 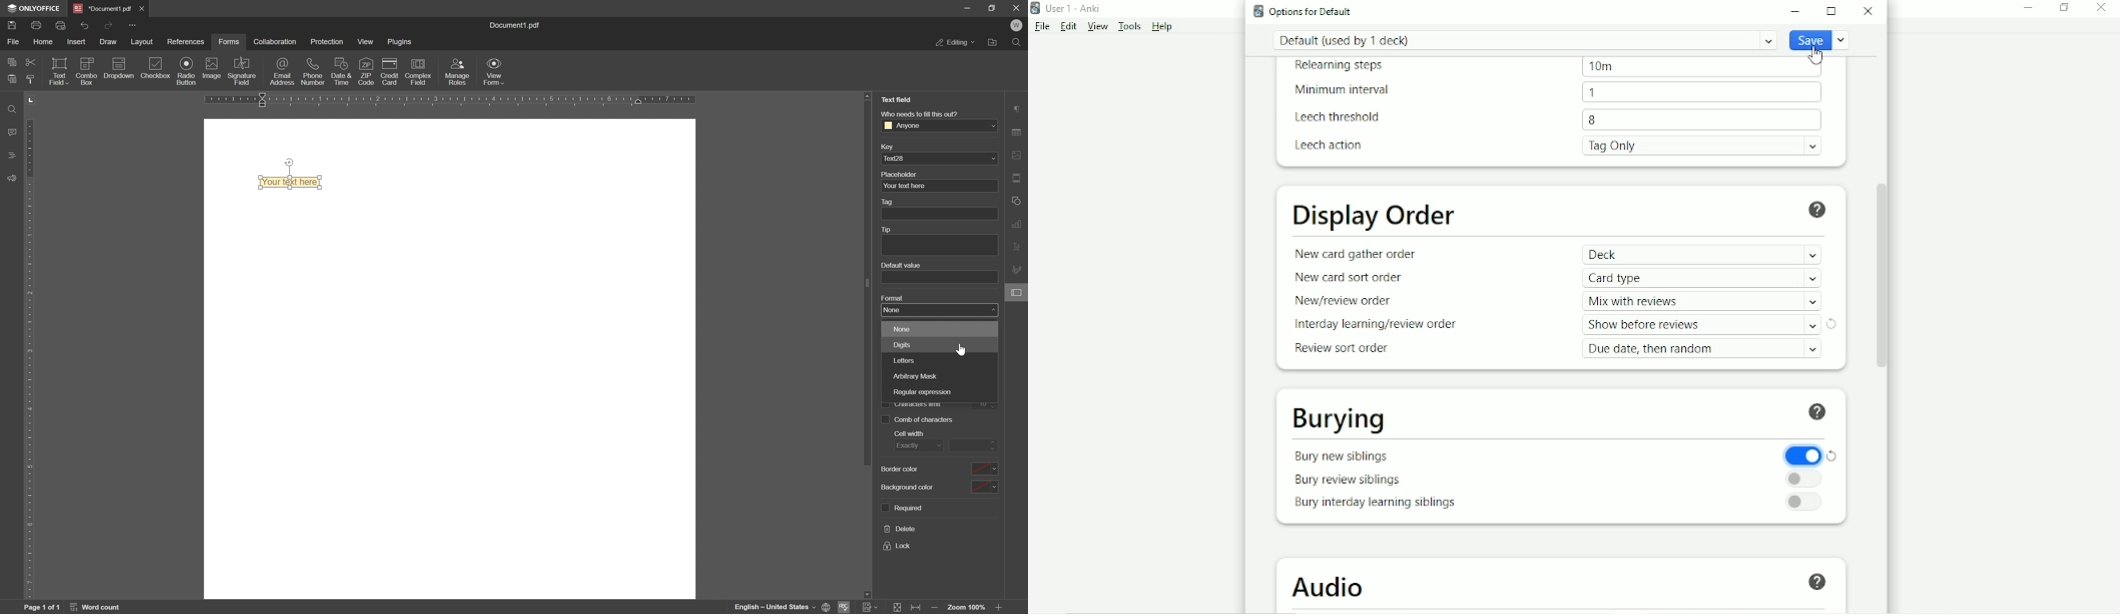 What do you see at coordinates (11, 132) in the screenshot?
I see `comments` at bounding box center [11, 132].